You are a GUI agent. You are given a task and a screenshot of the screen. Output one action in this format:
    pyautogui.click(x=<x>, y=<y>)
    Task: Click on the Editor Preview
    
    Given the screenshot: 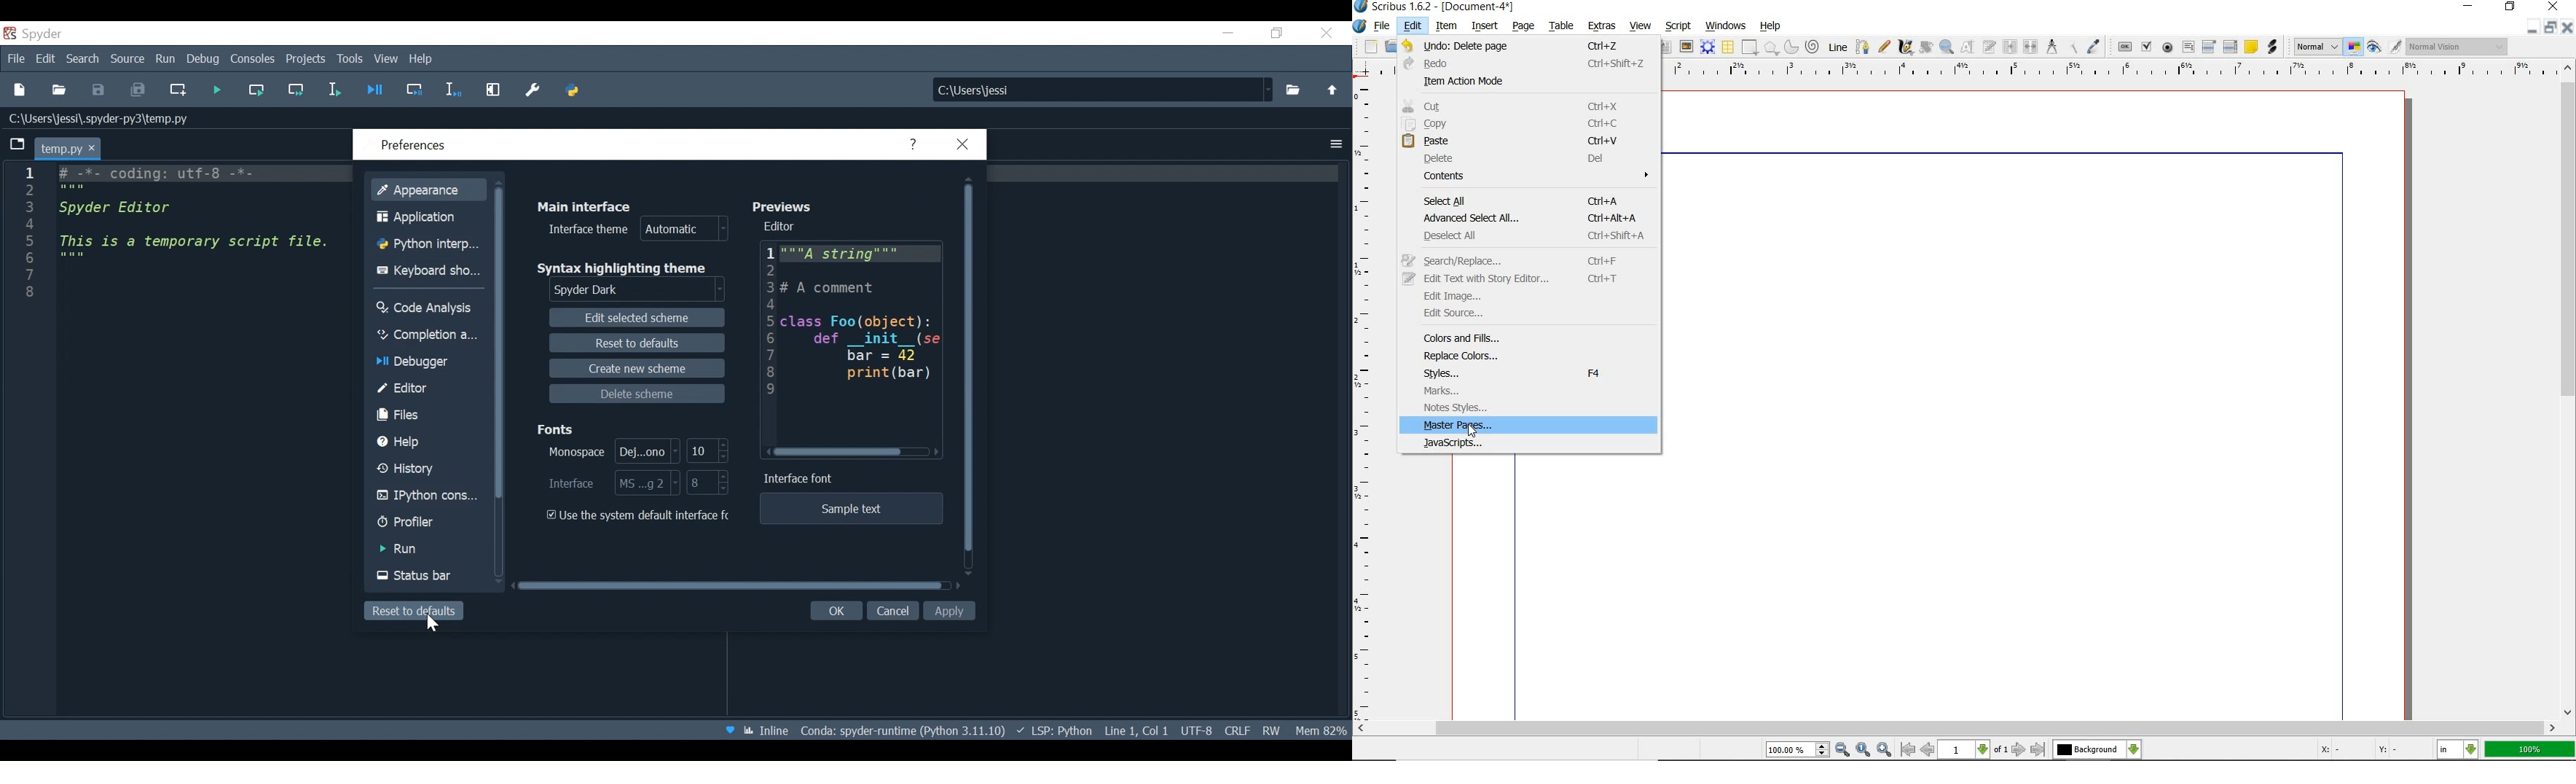 What is the action you would take?
    pyautogui.click(x=848, y=340)
    